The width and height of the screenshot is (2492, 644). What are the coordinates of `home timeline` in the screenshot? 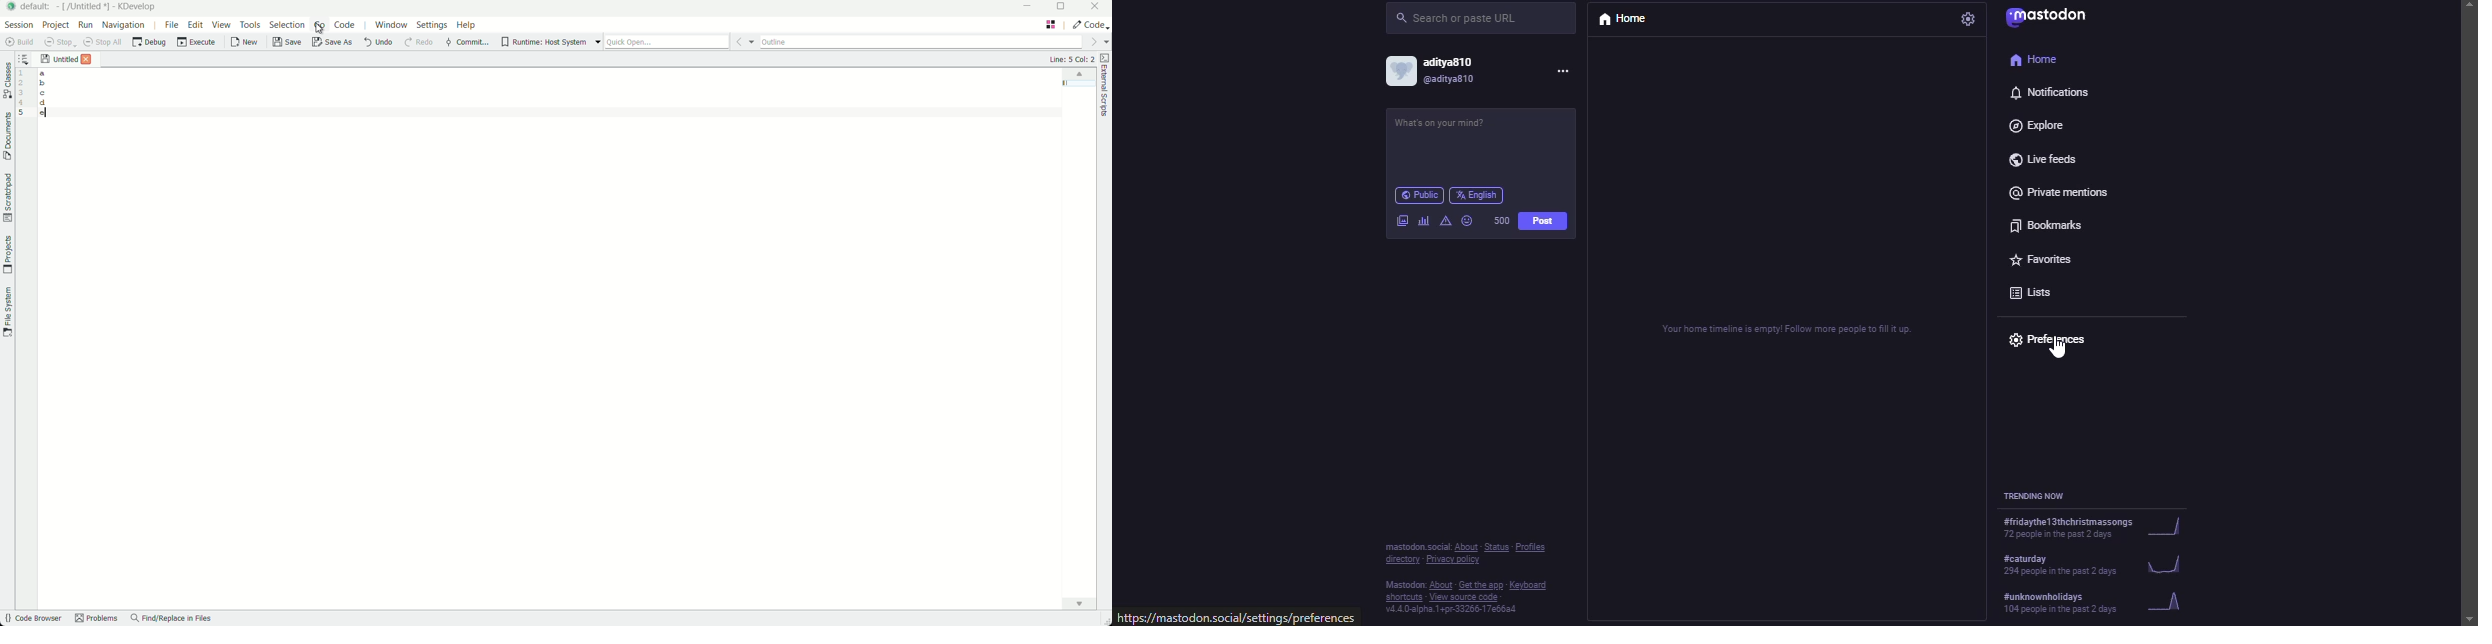 It's located at (1782, 327).